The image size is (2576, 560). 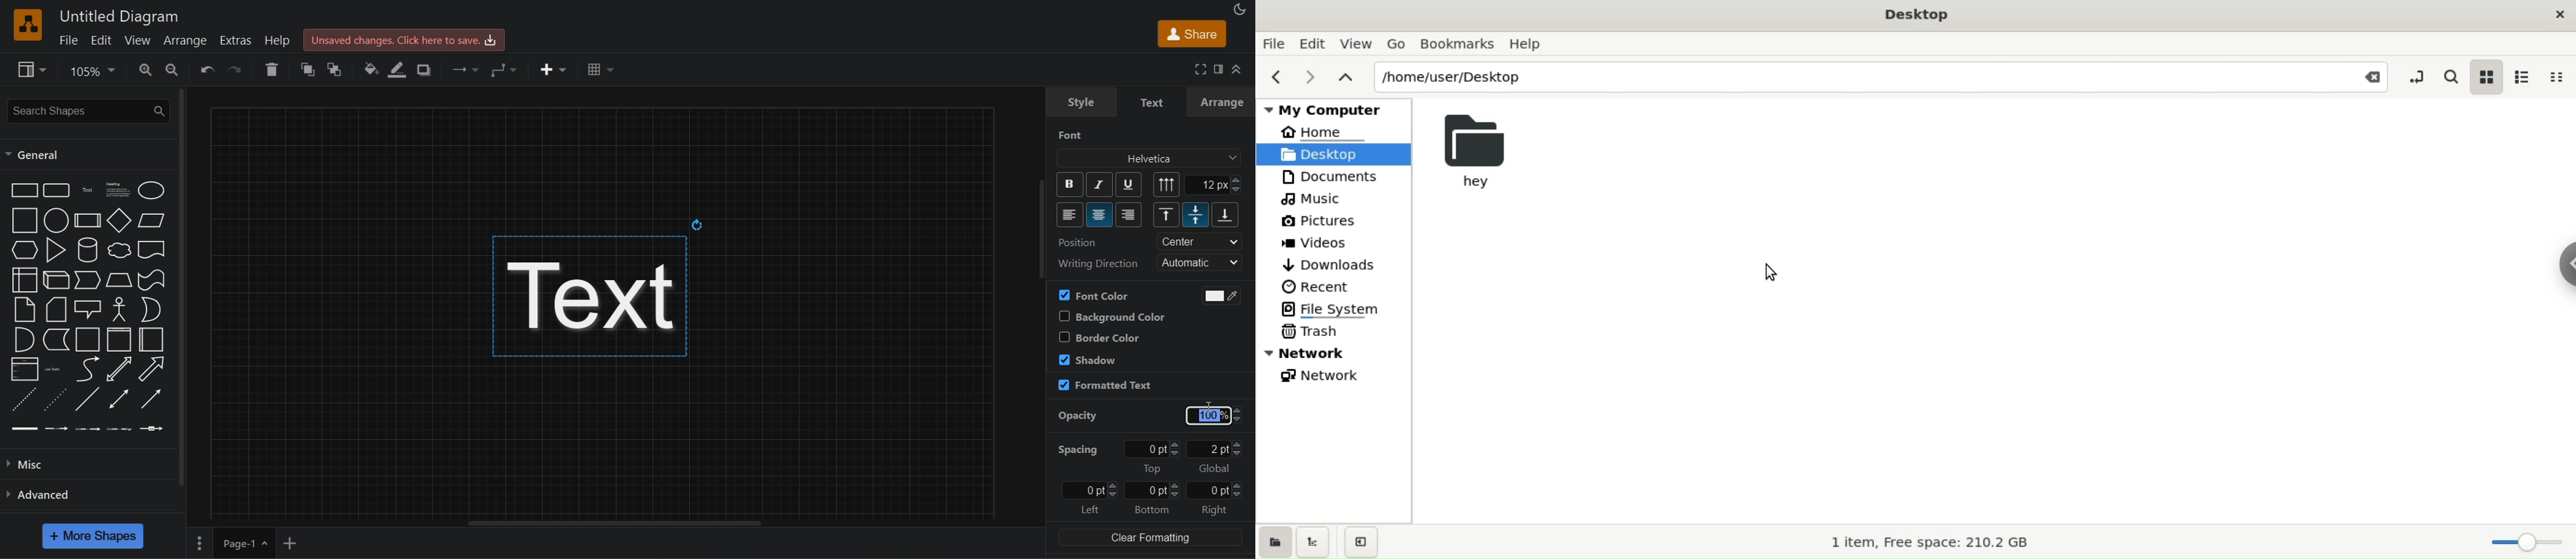 I want to click on underline, so click(x=1129, y=184).